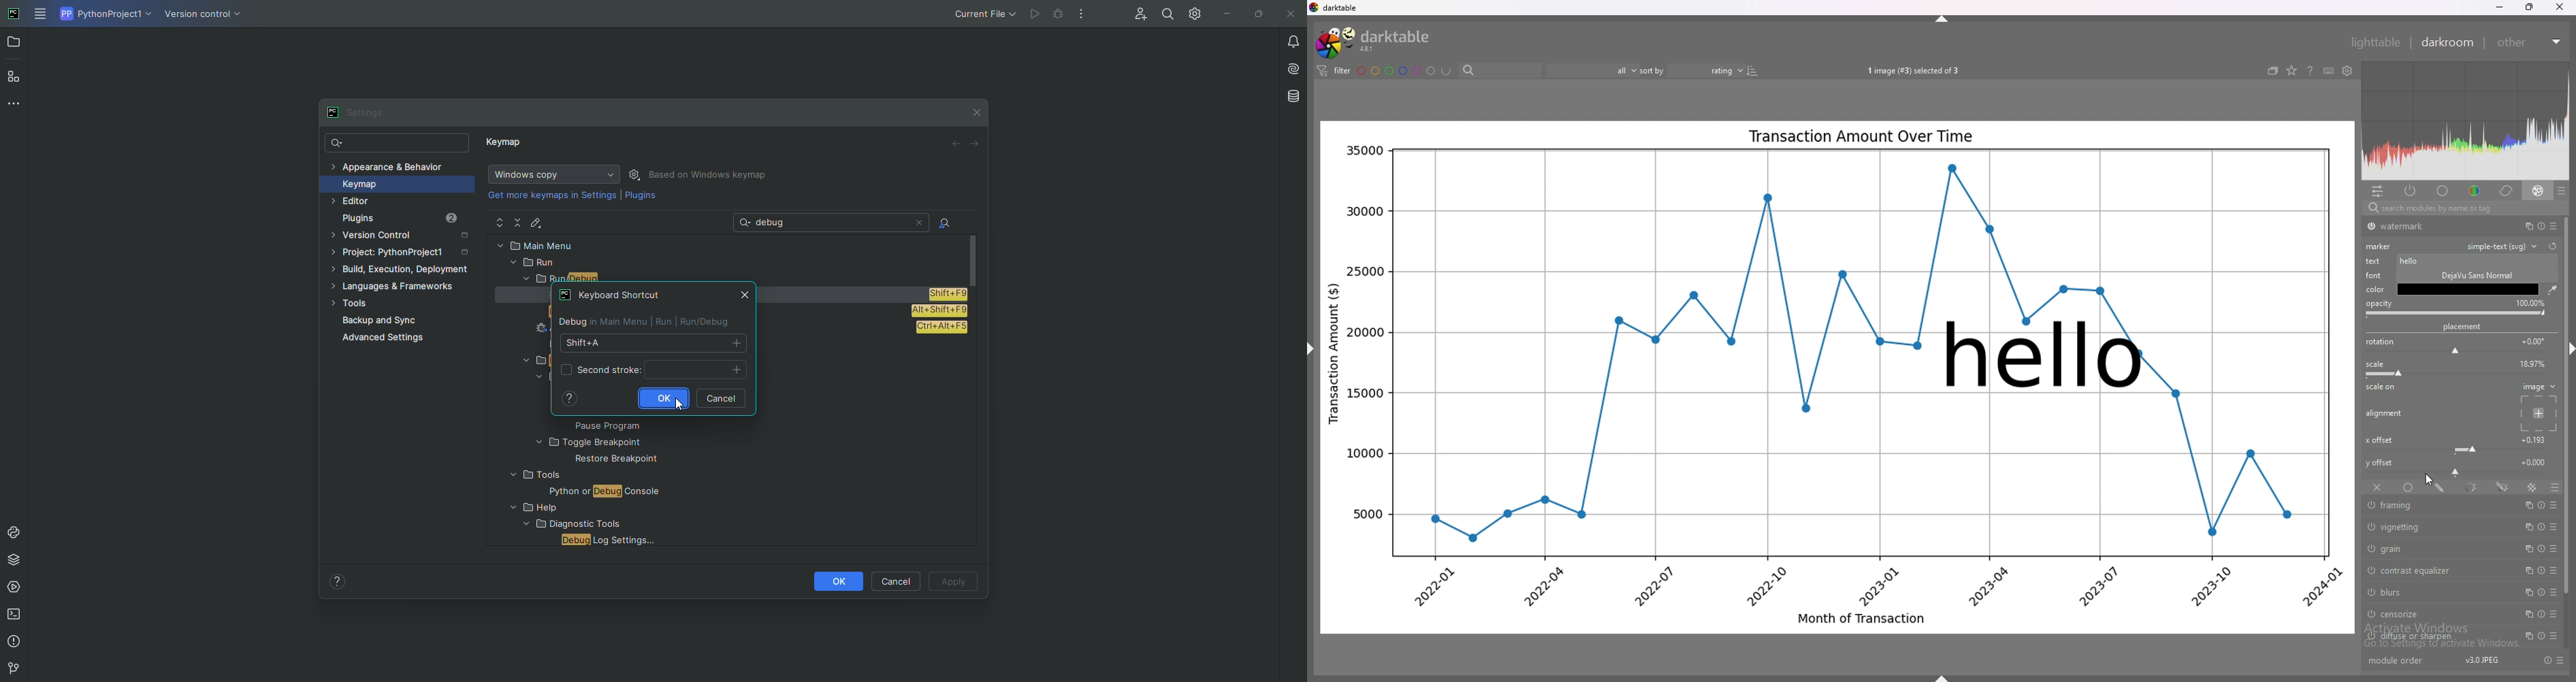  What do you see at coordinates (741, 294) in the screenshot?
I see `Close` at bounding box center [741, 294].